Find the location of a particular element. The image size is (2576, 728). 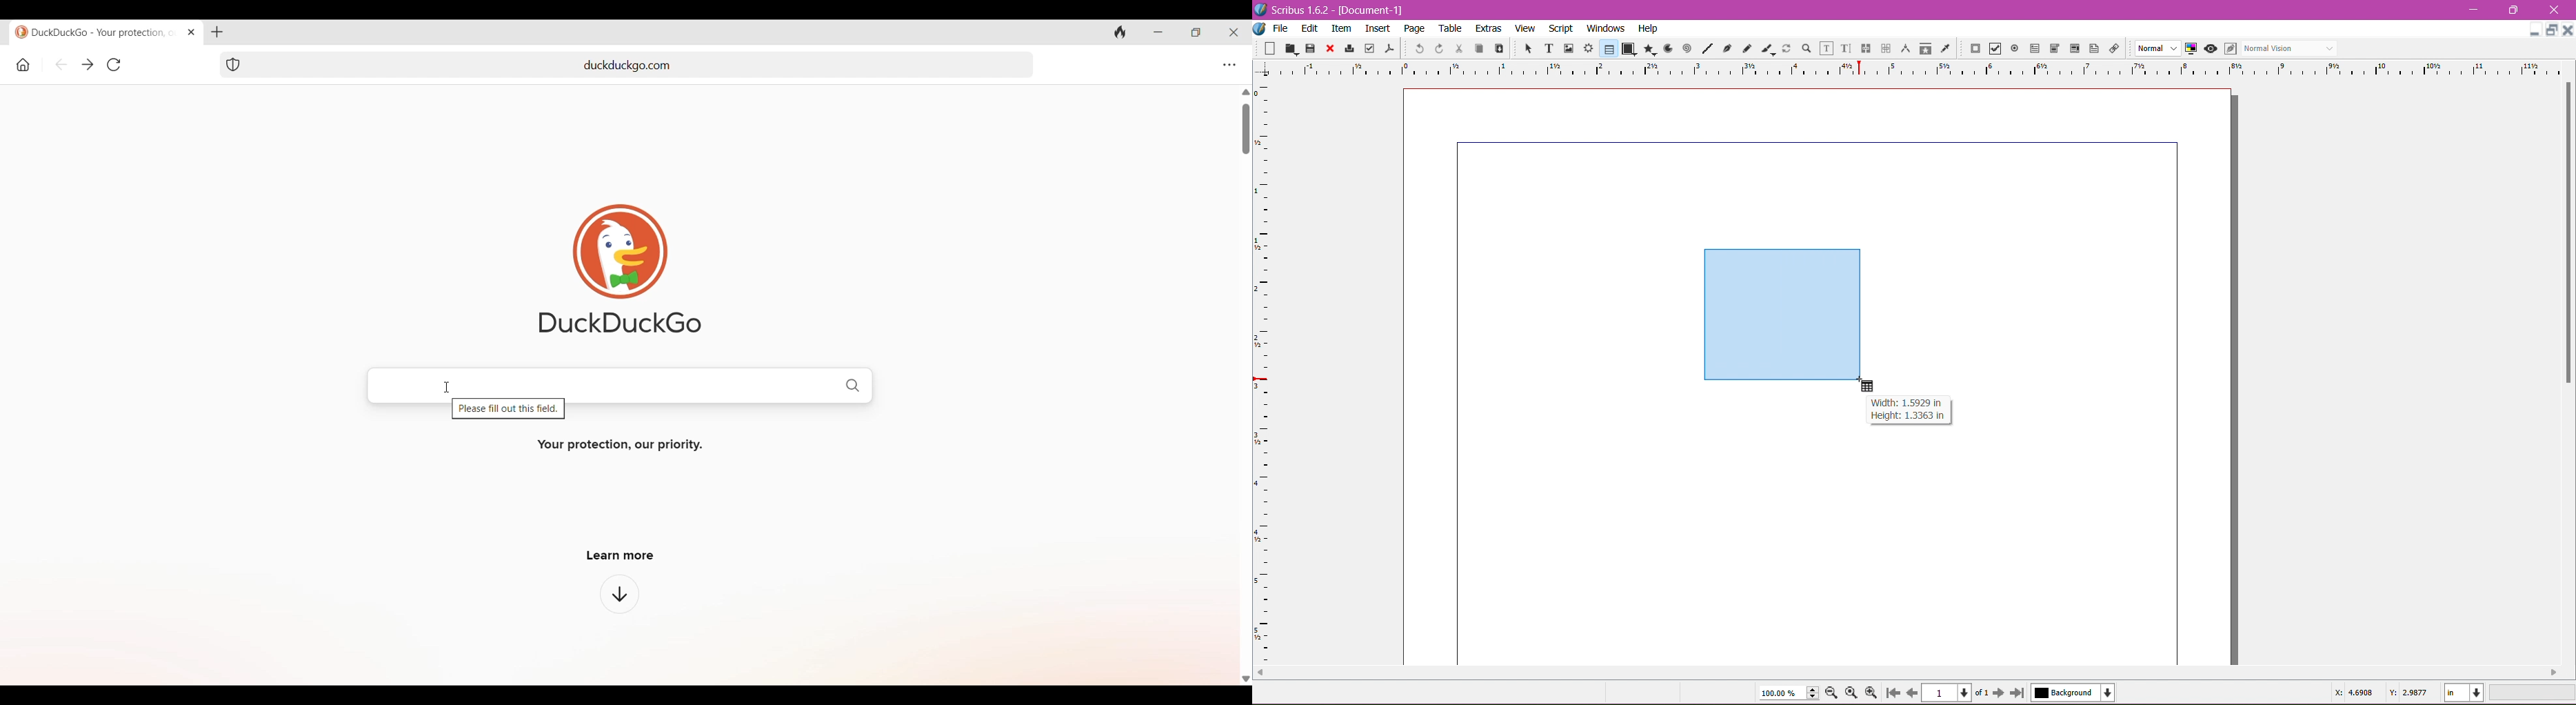

Arc is located at coordinates (1667, 48).